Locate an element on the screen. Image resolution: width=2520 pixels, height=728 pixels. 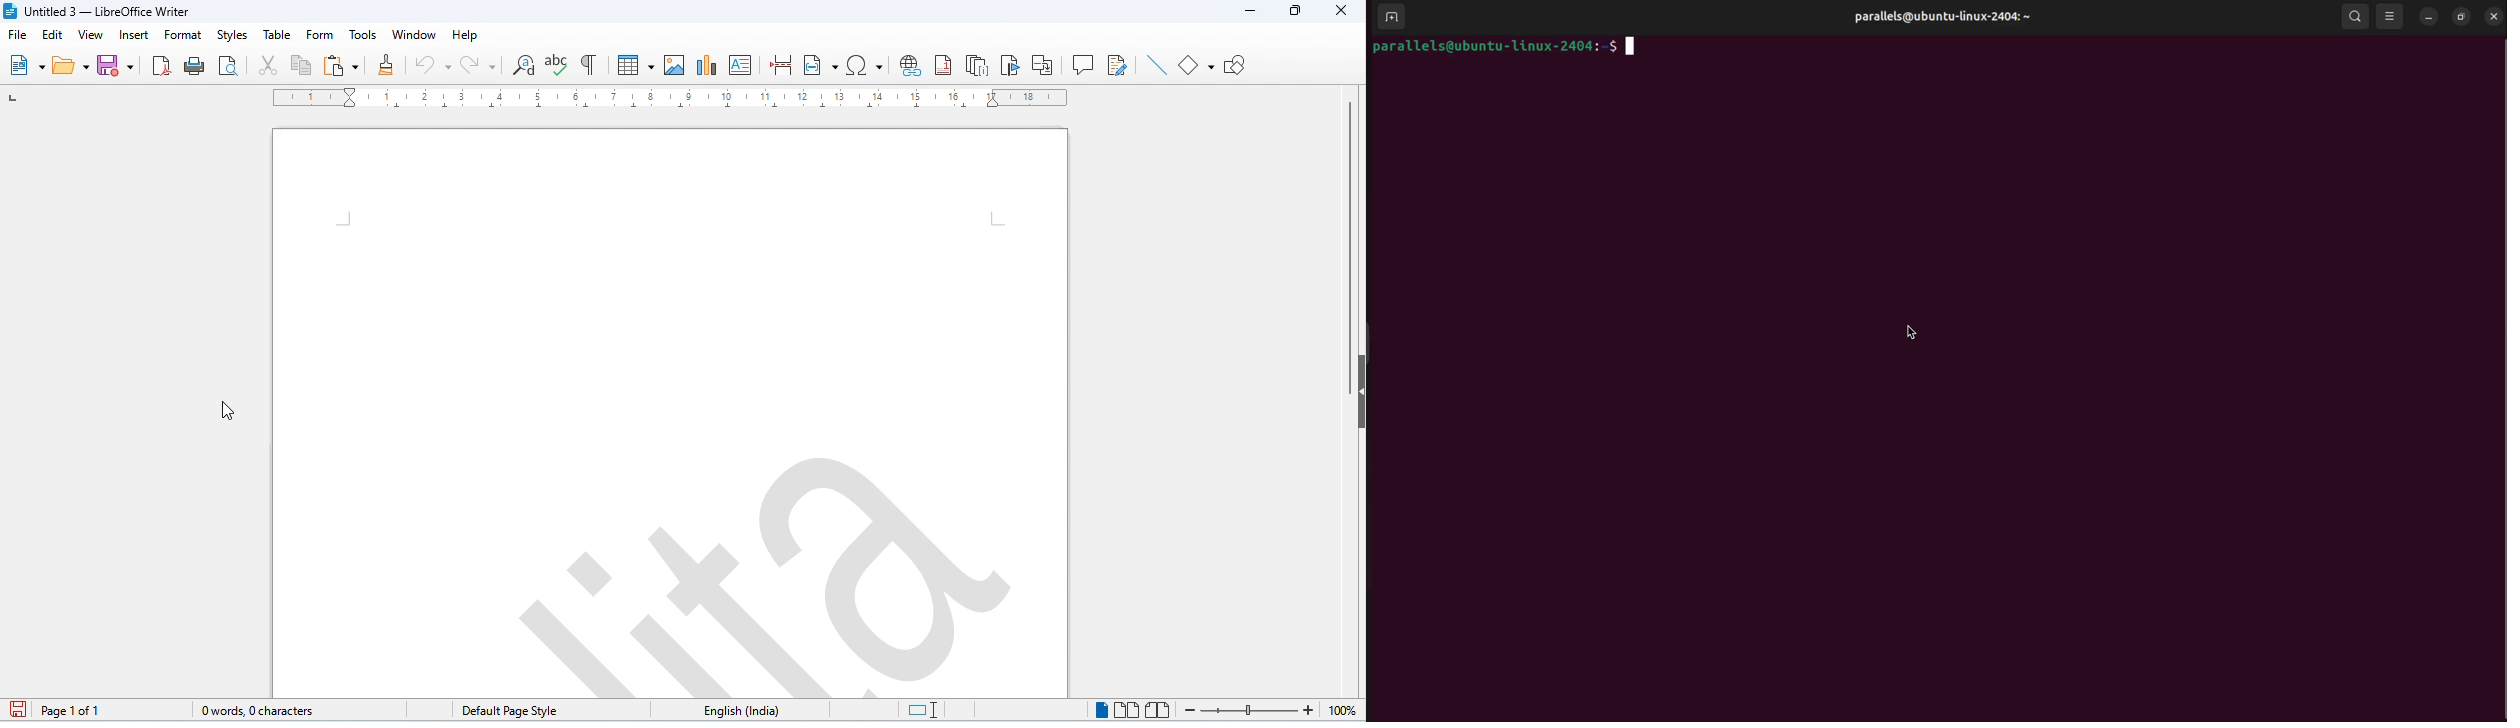
multi page view is located at coordinates (1130, 710).